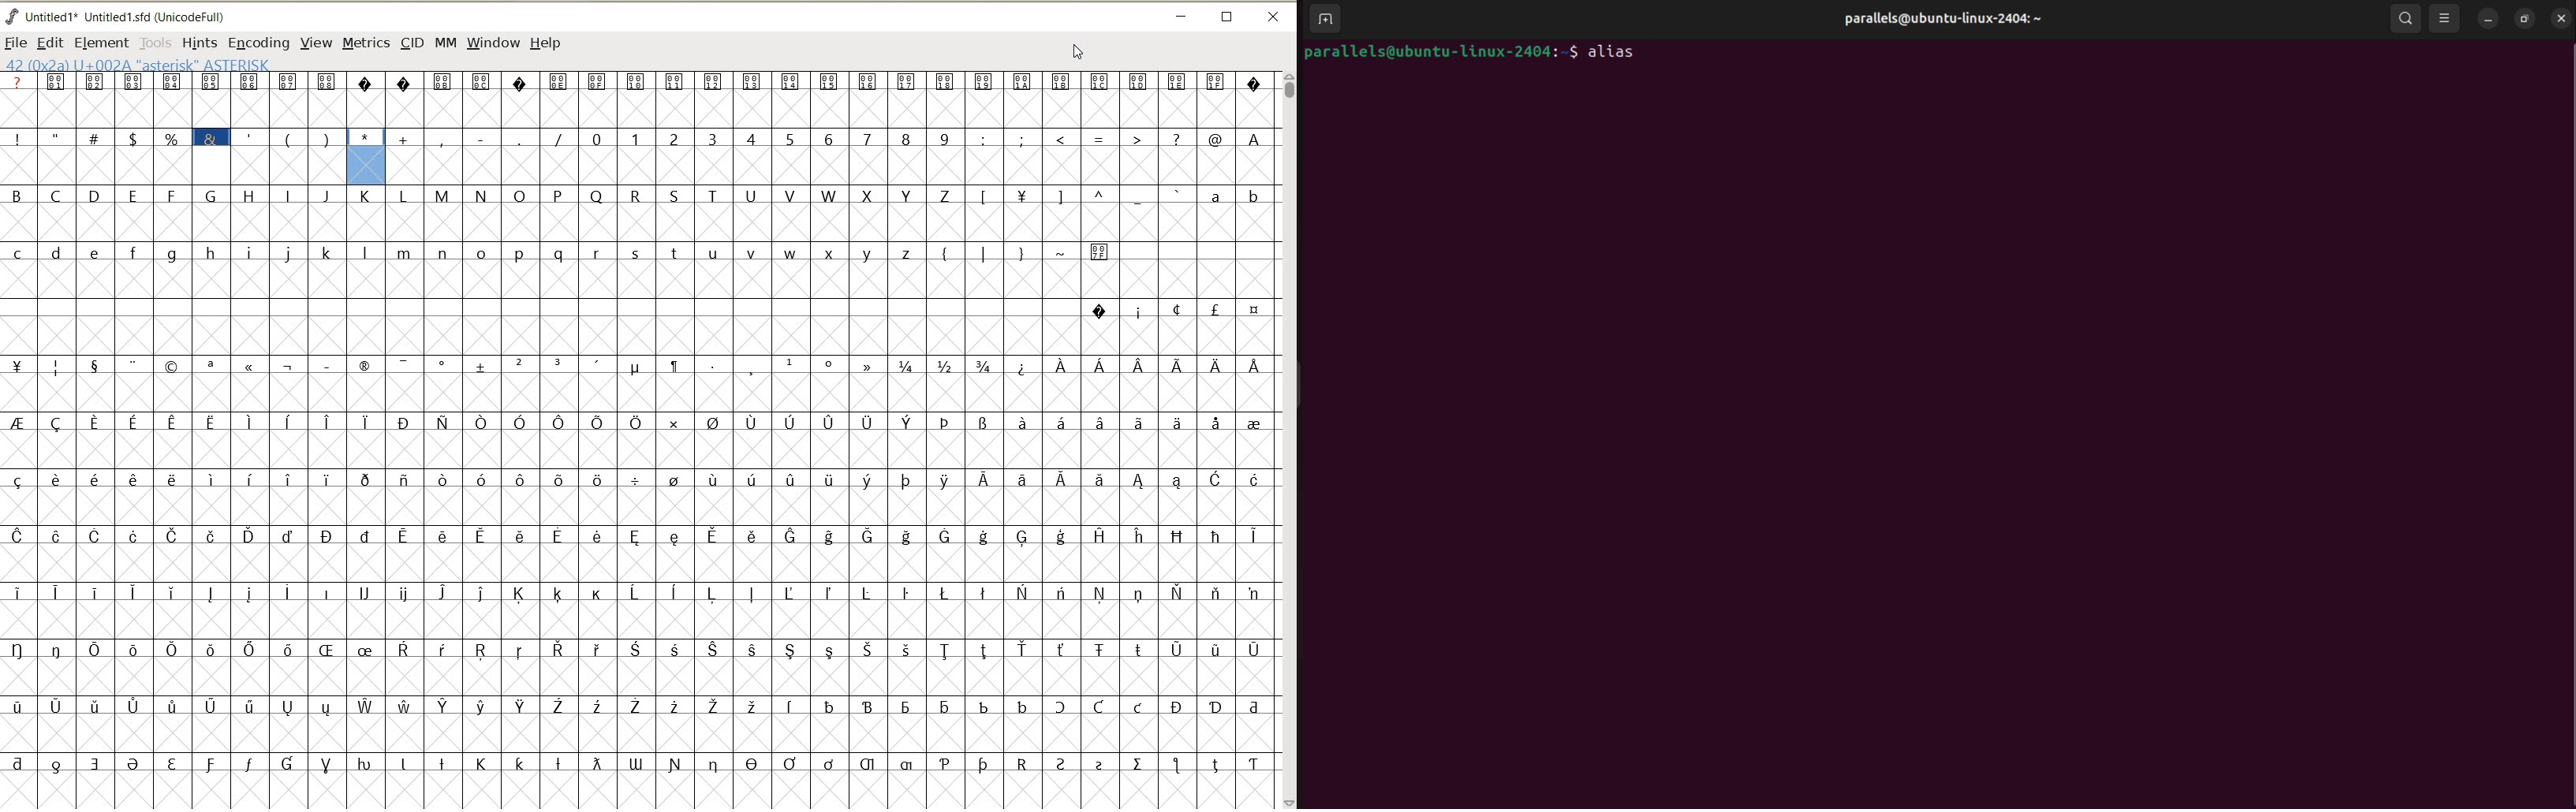  What do you see at coordinates (1077, 53) in the screenshot?
I see `CURSOR` at bounding box center [1077, 53].